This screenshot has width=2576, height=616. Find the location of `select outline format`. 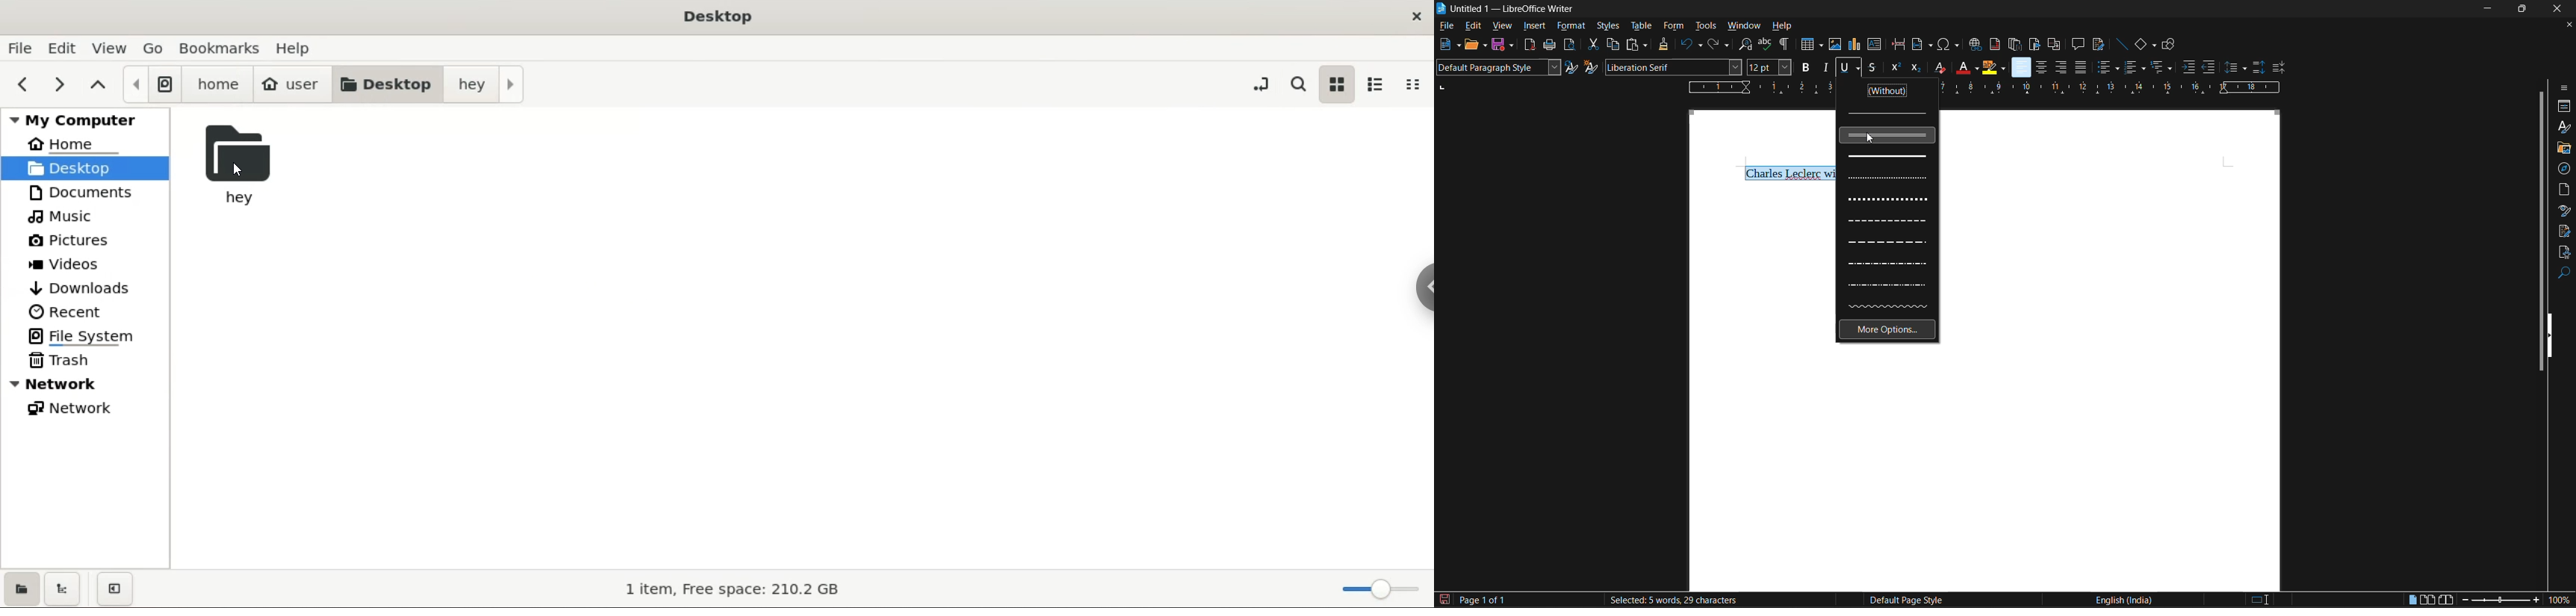

select outline format is located at coordinates (2162, 68).